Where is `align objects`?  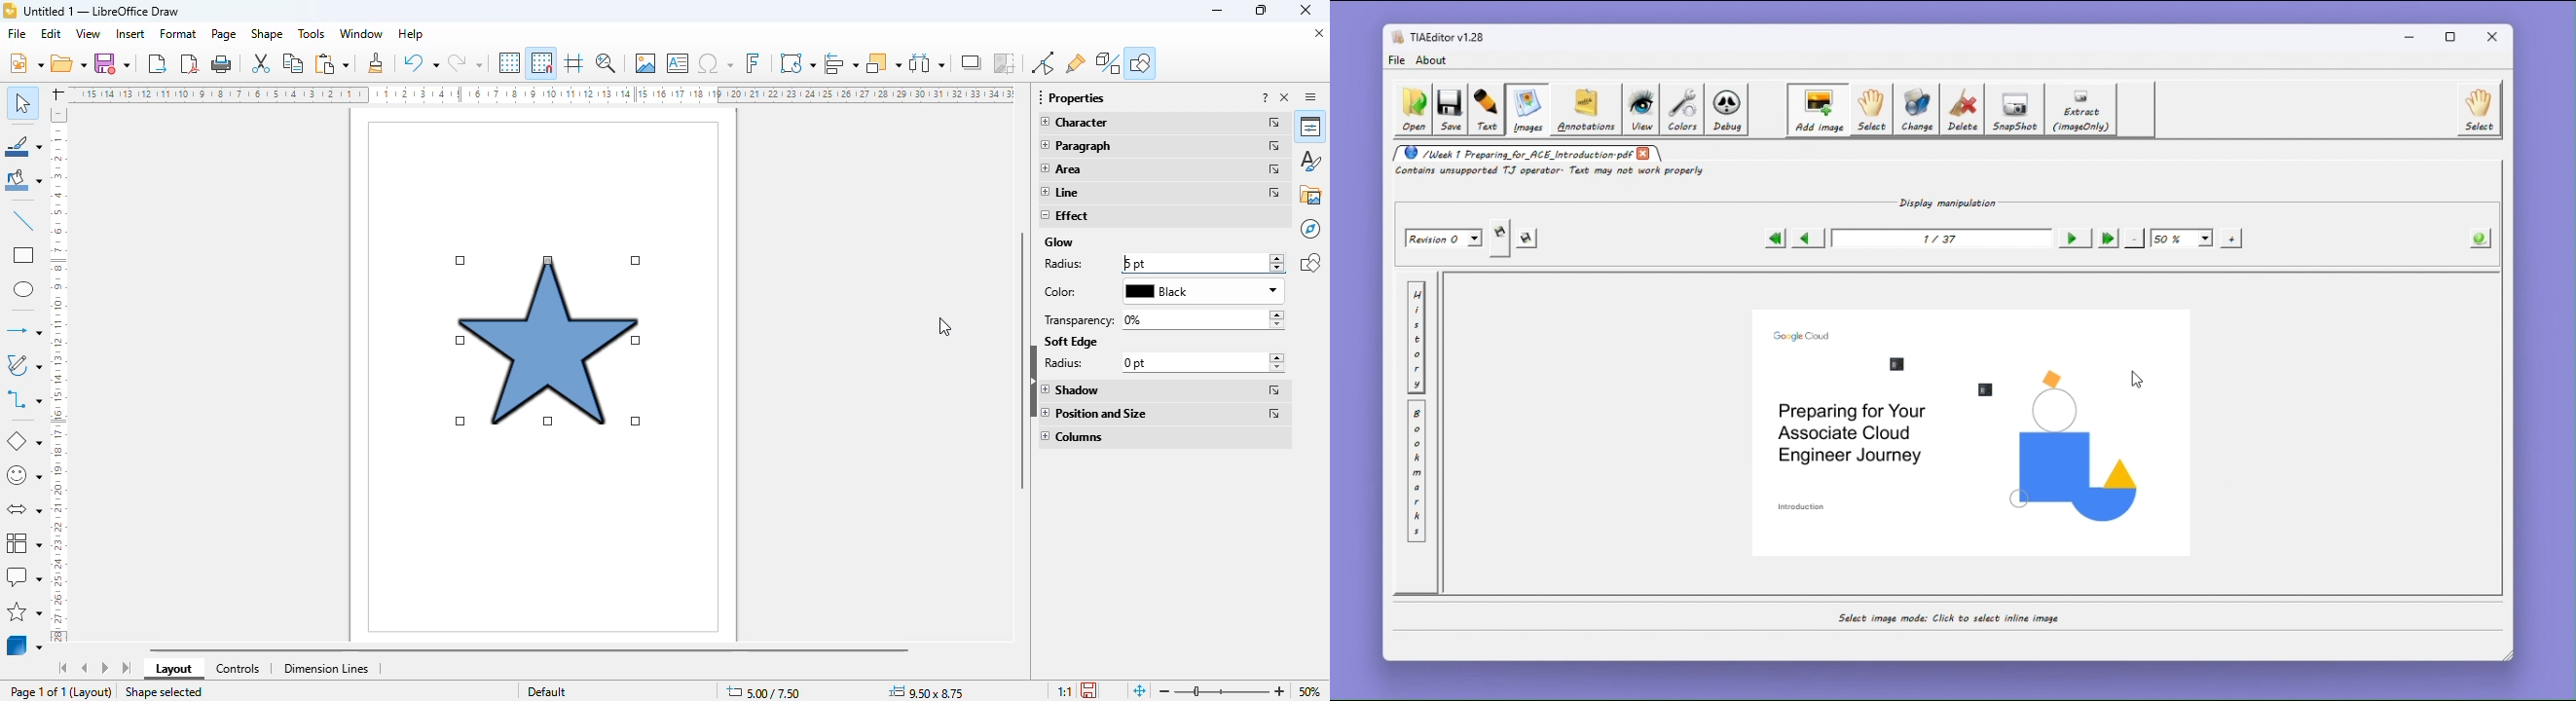
align objects is located at coordinates (842, 62).